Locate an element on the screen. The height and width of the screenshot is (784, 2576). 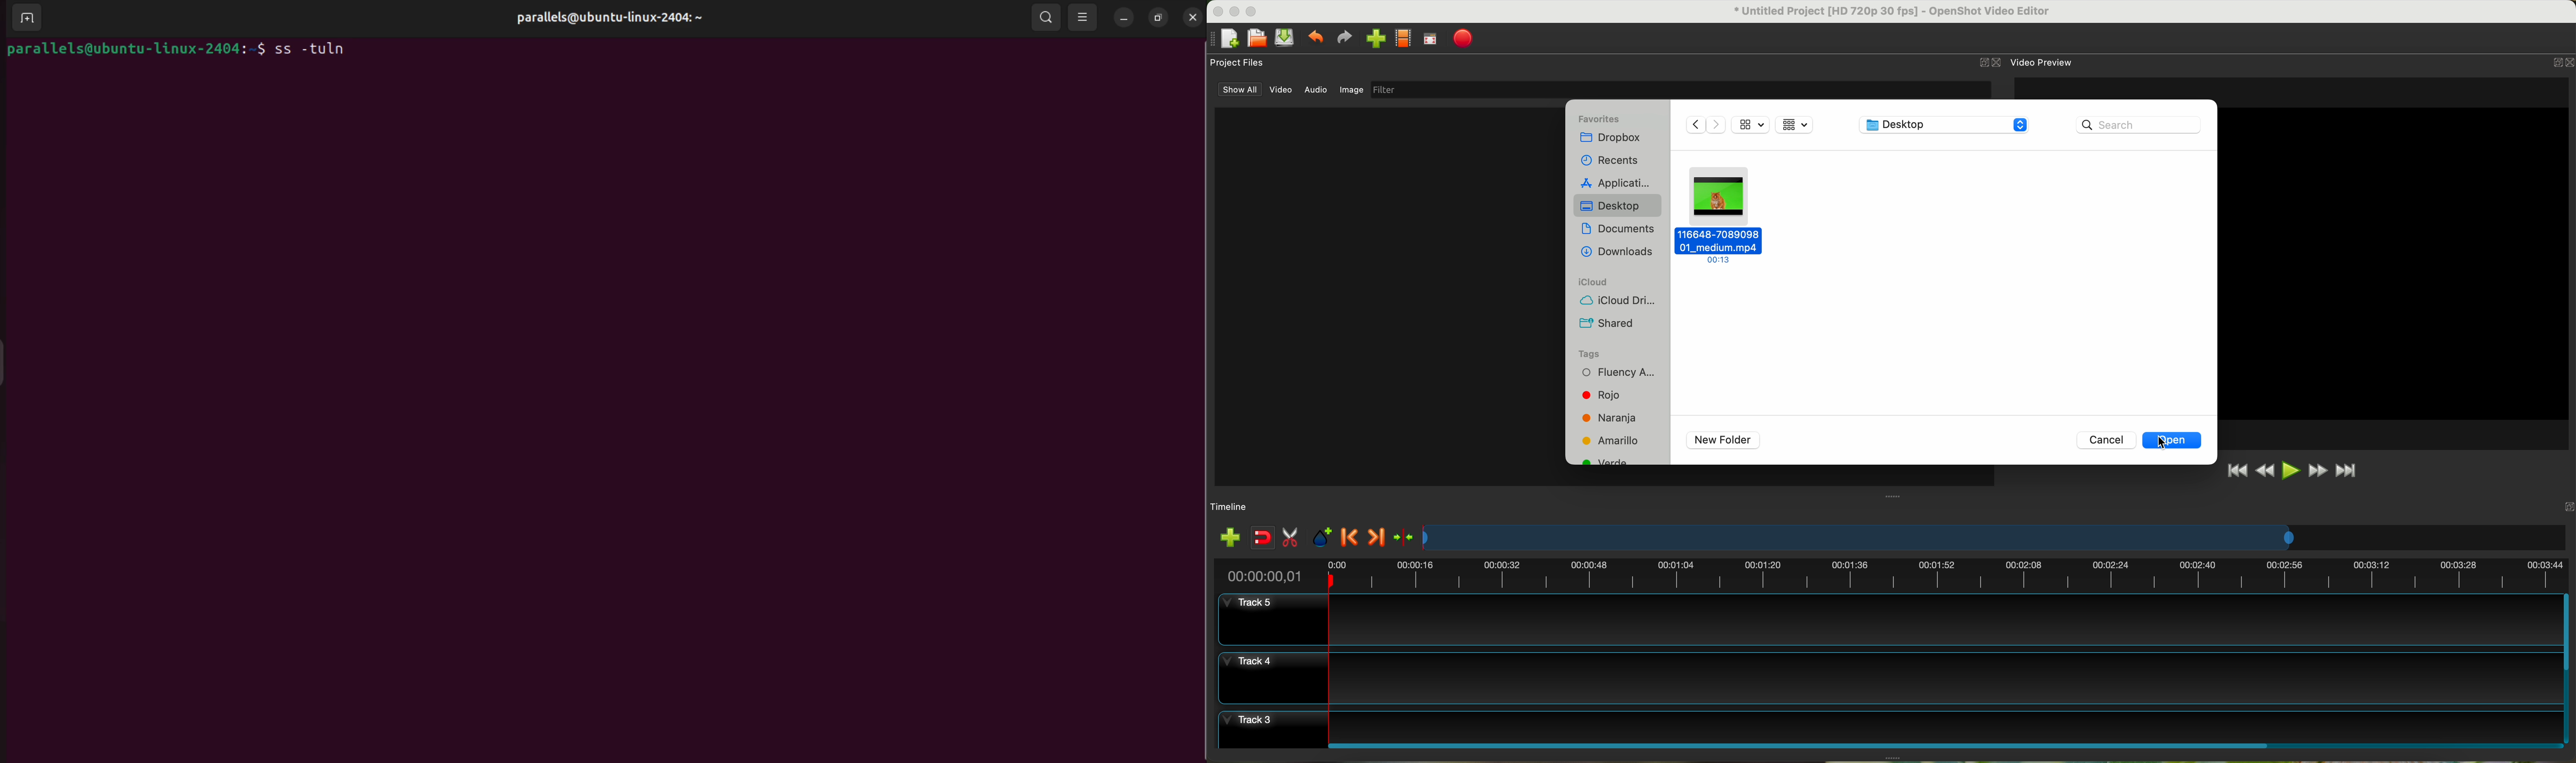
click on open button is located at coordinates (2172, 440).